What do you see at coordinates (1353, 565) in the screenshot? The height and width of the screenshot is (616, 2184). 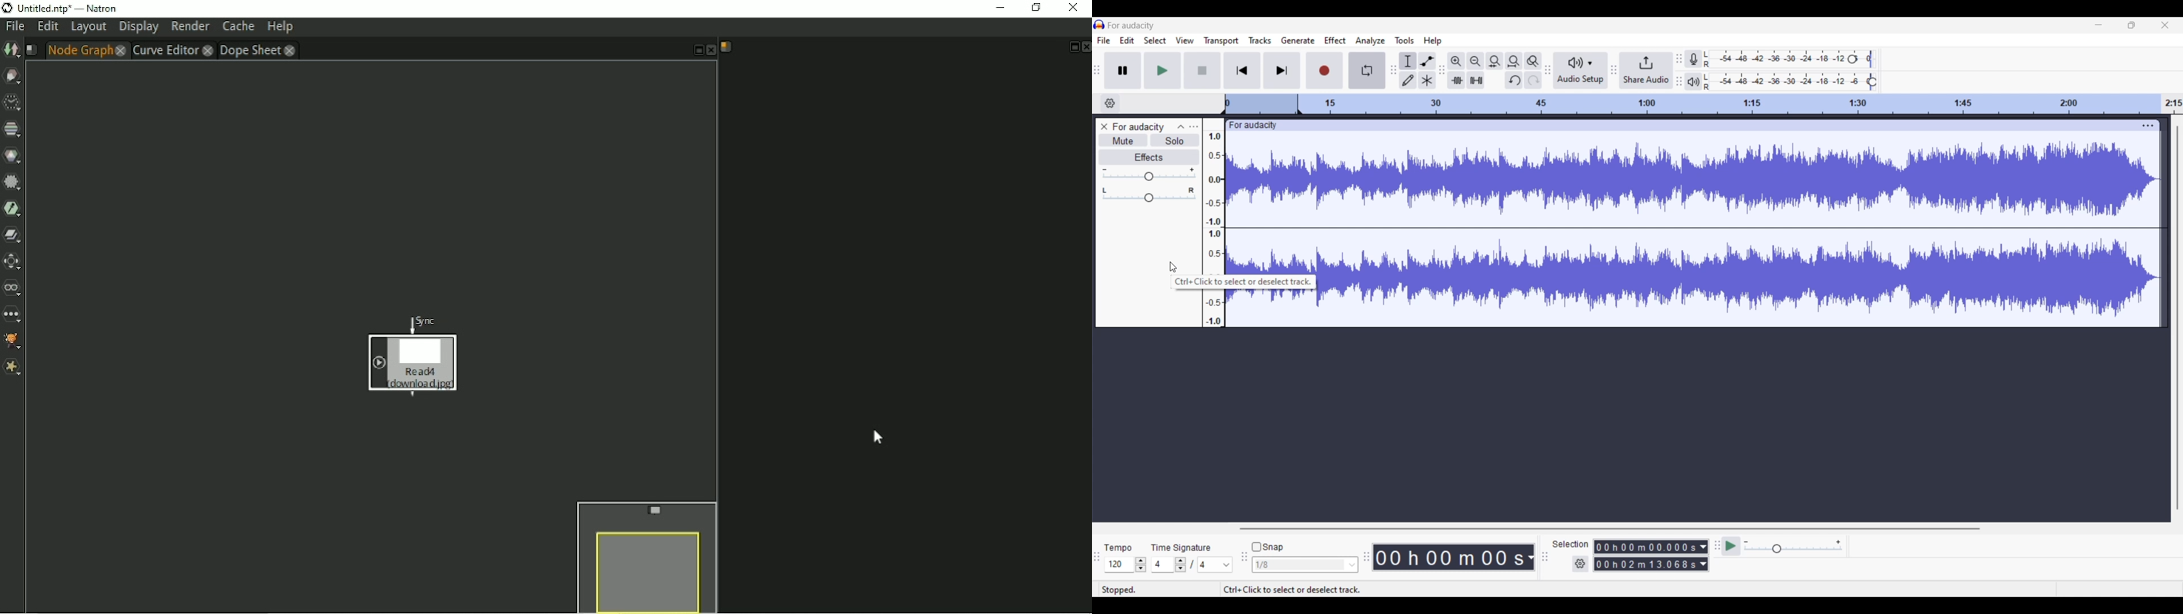 I see `Snap option` at bounding box center [1353, 565].